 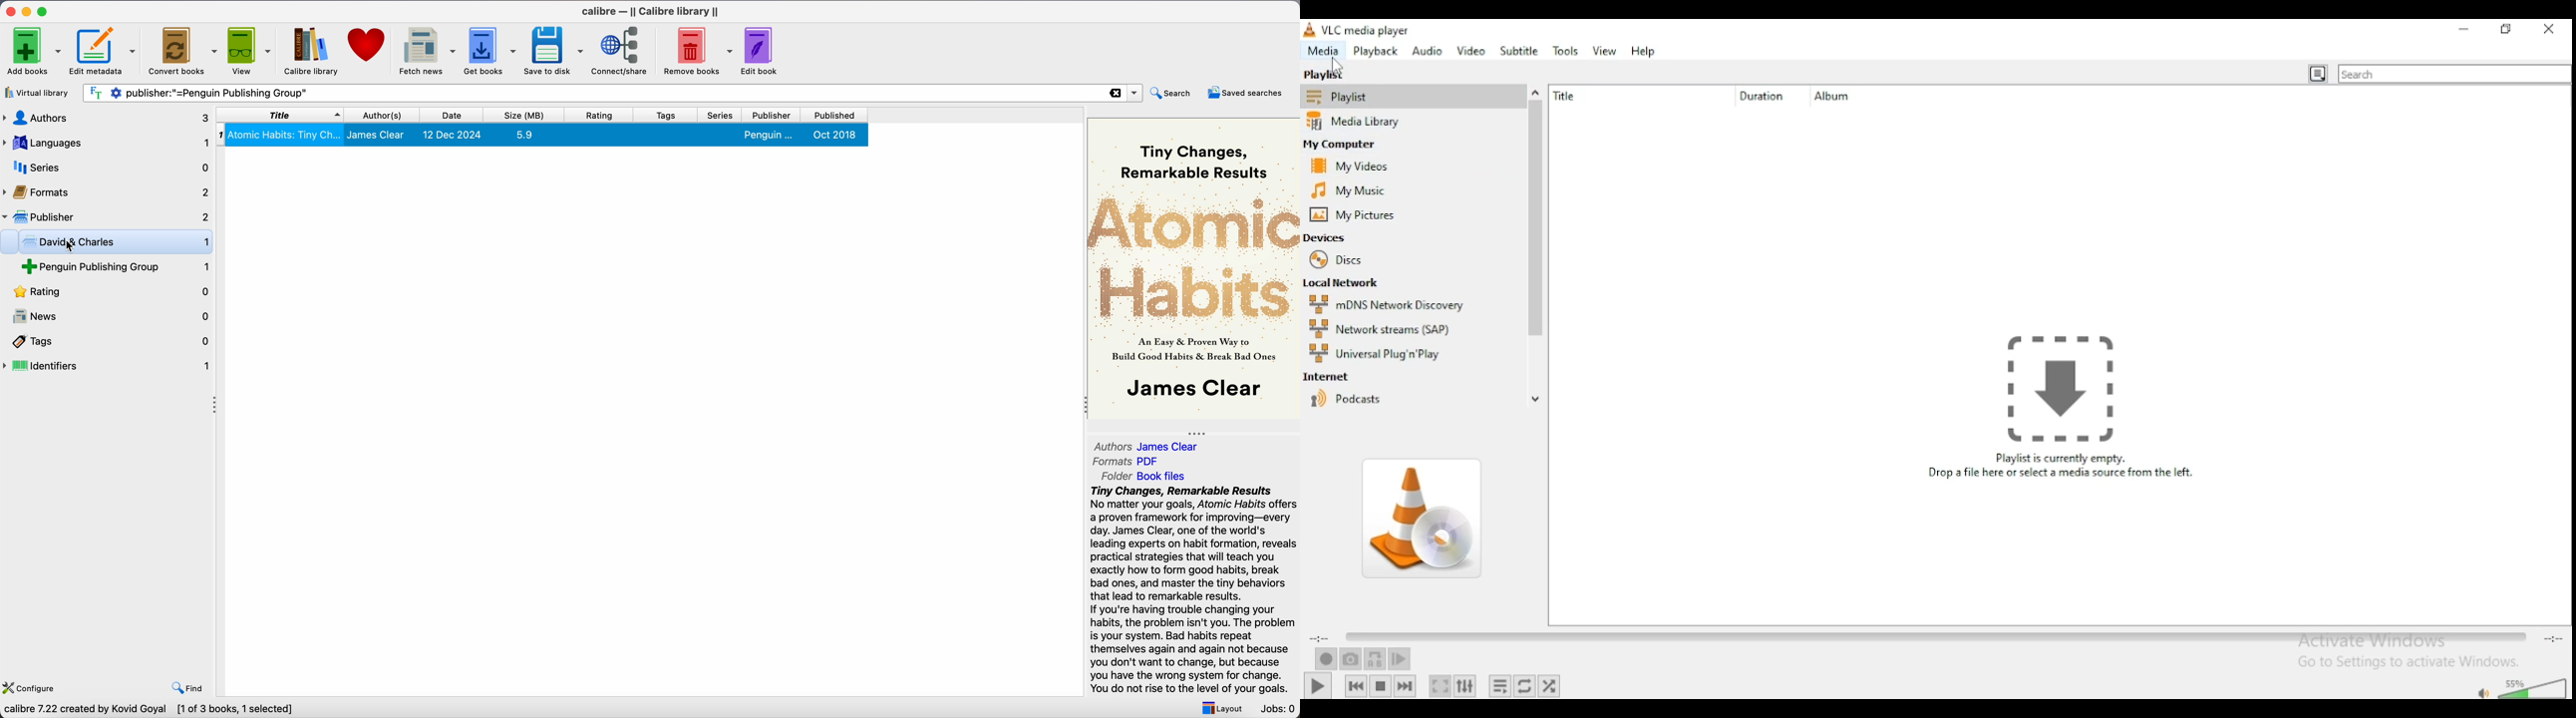 What do you see at coordinates (39, 92) in the screenshot?
I see `virtual library` at bounding box center [39, 92].